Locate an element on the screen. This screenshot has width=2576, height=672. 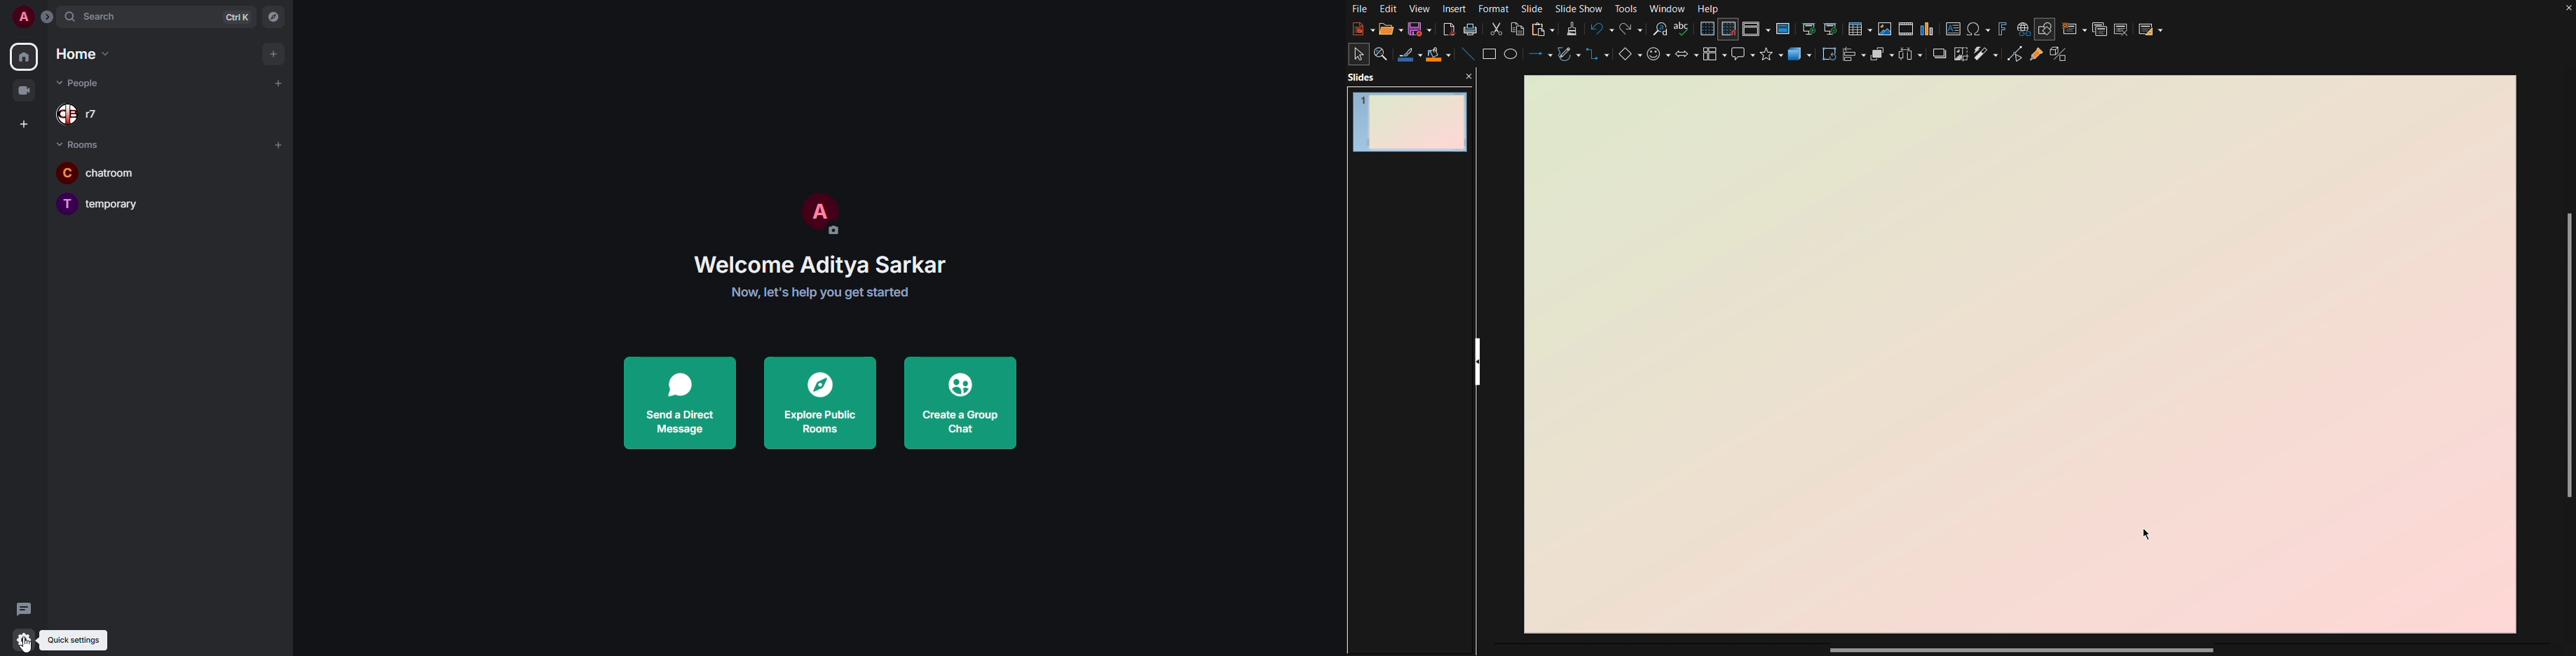
Shadow is located at coordinates (1938, 58).